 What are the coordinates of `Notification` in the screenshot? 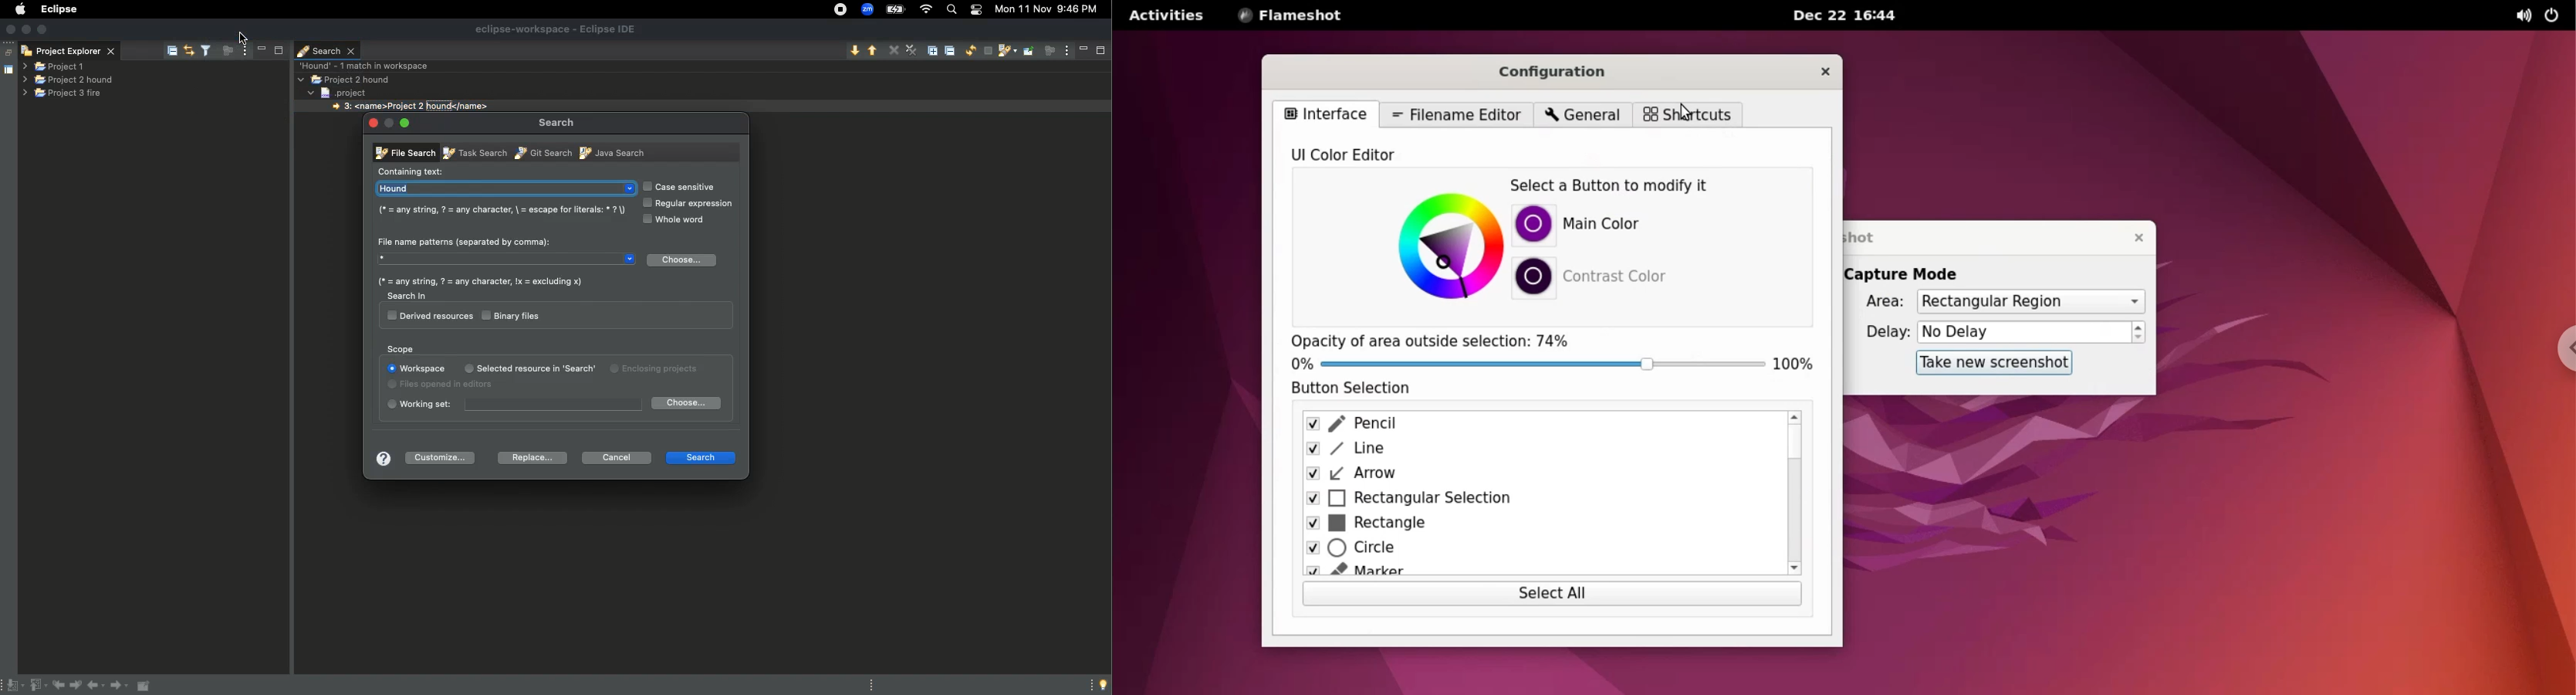 It's located at (975, 11).